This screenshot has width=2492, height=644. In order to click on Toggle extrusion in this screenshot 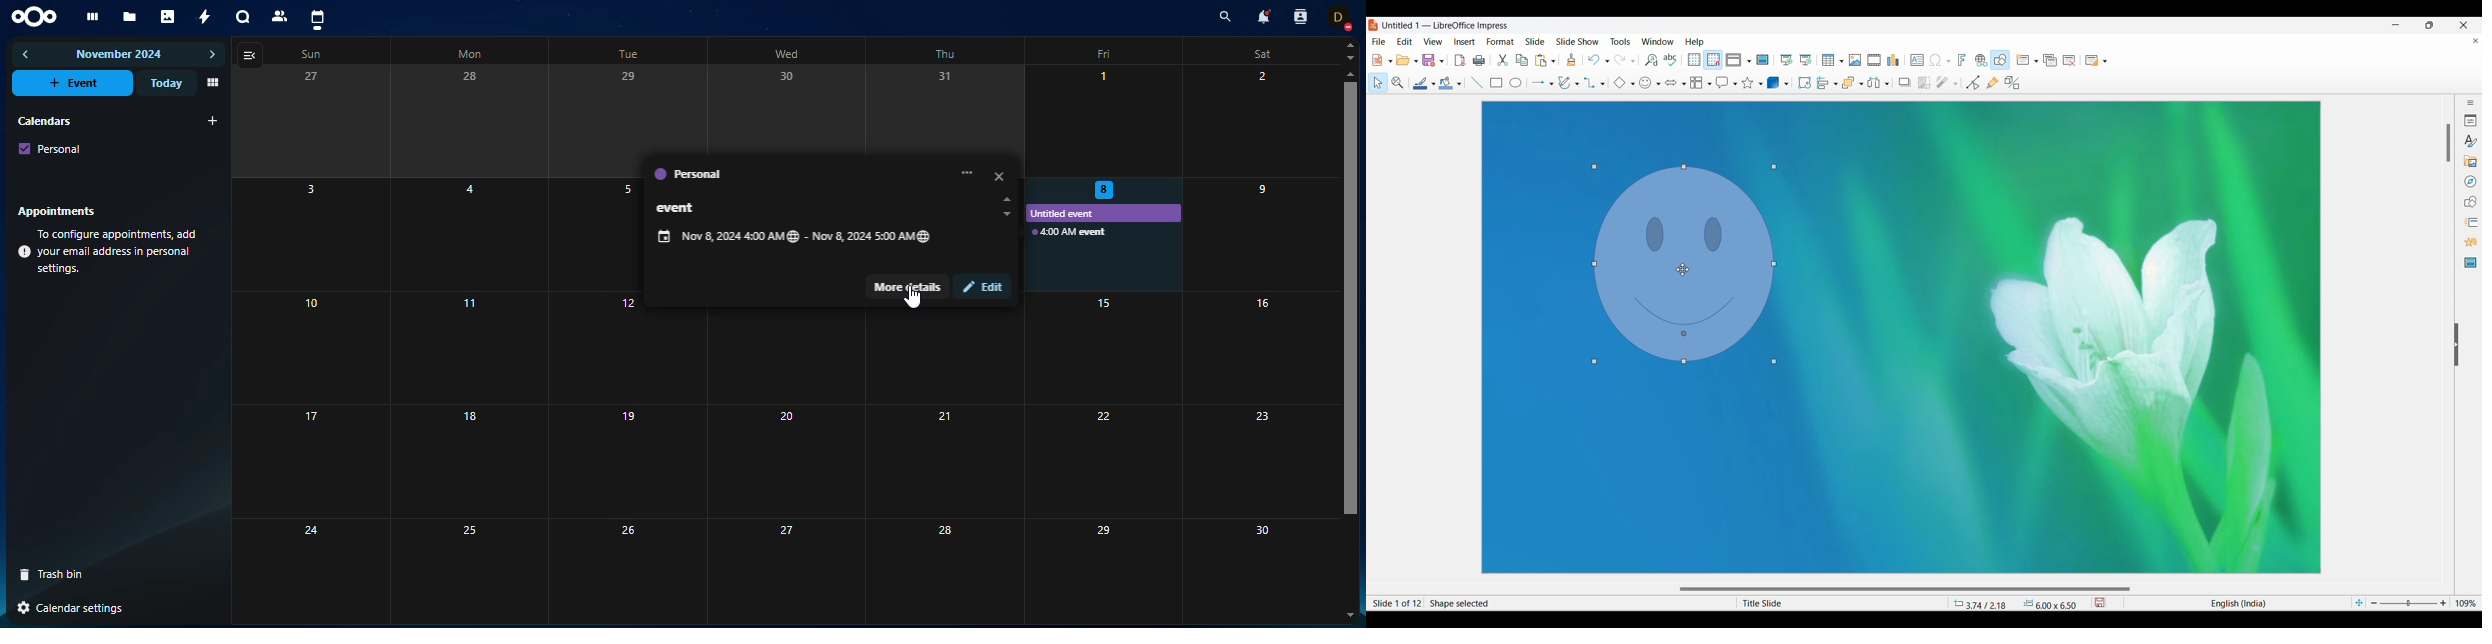, I will do `click(2013, 83)`.